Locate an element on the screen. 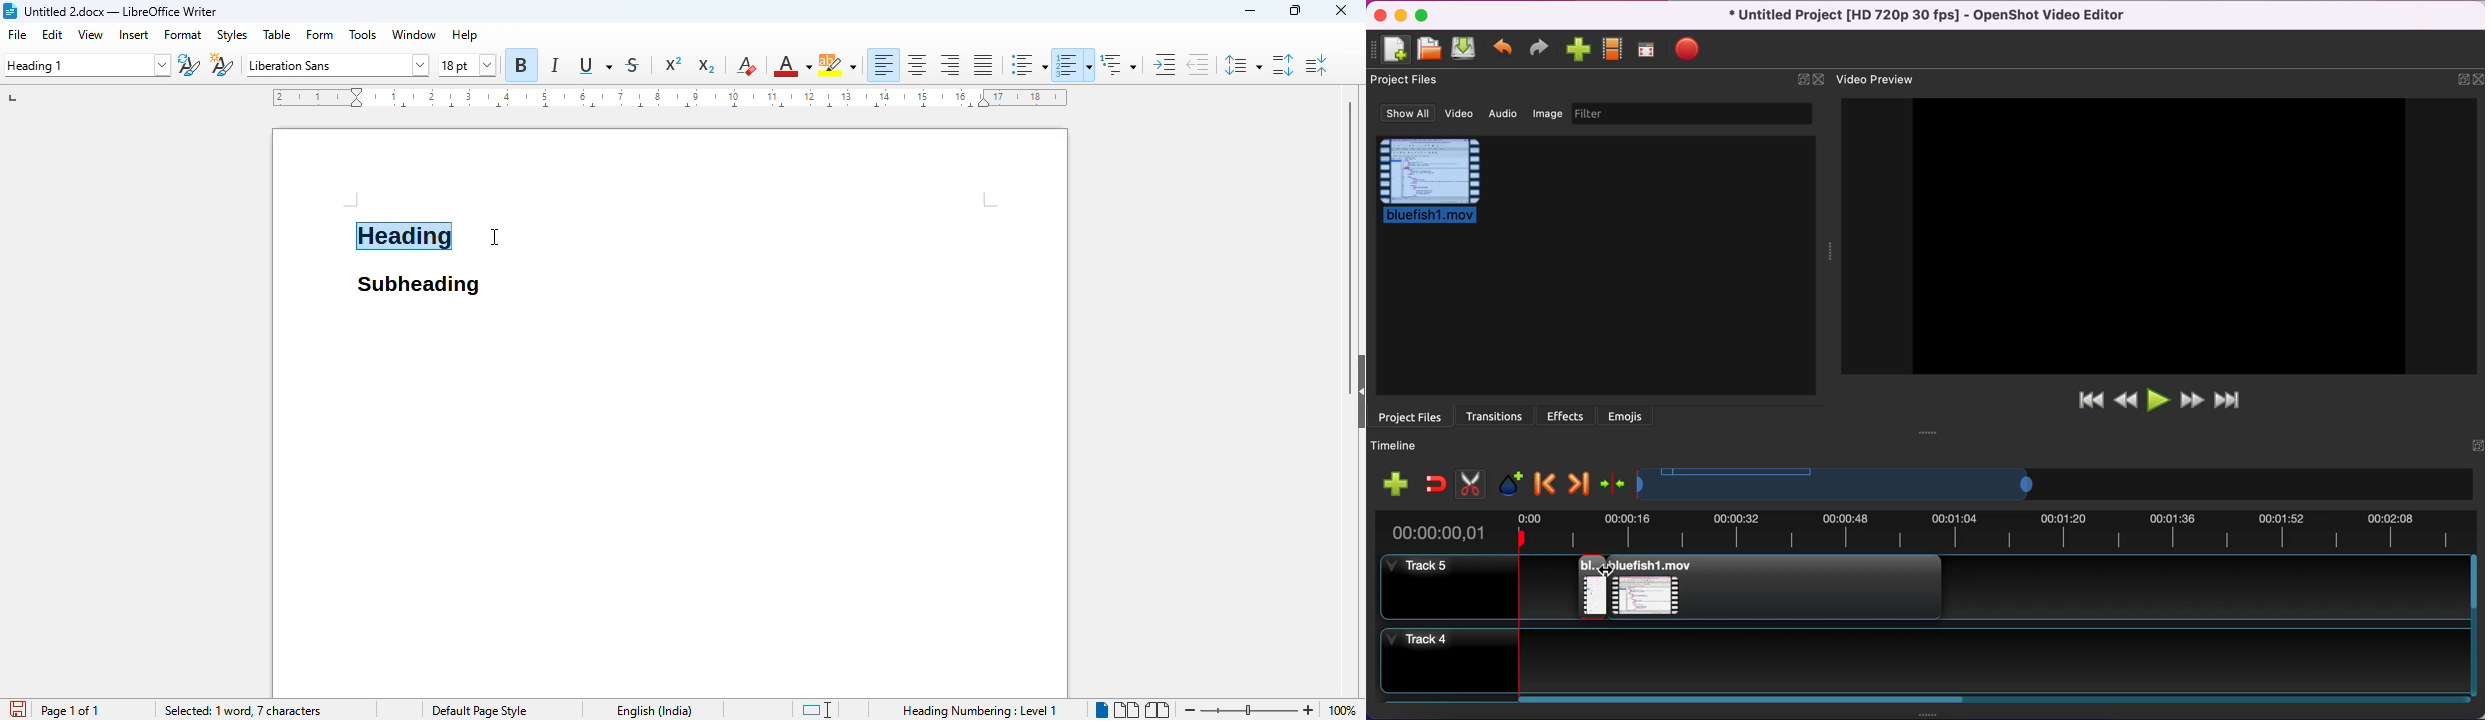 The image size is (2492, 728). page 1 of 1 is located at coordinates (69, 710).